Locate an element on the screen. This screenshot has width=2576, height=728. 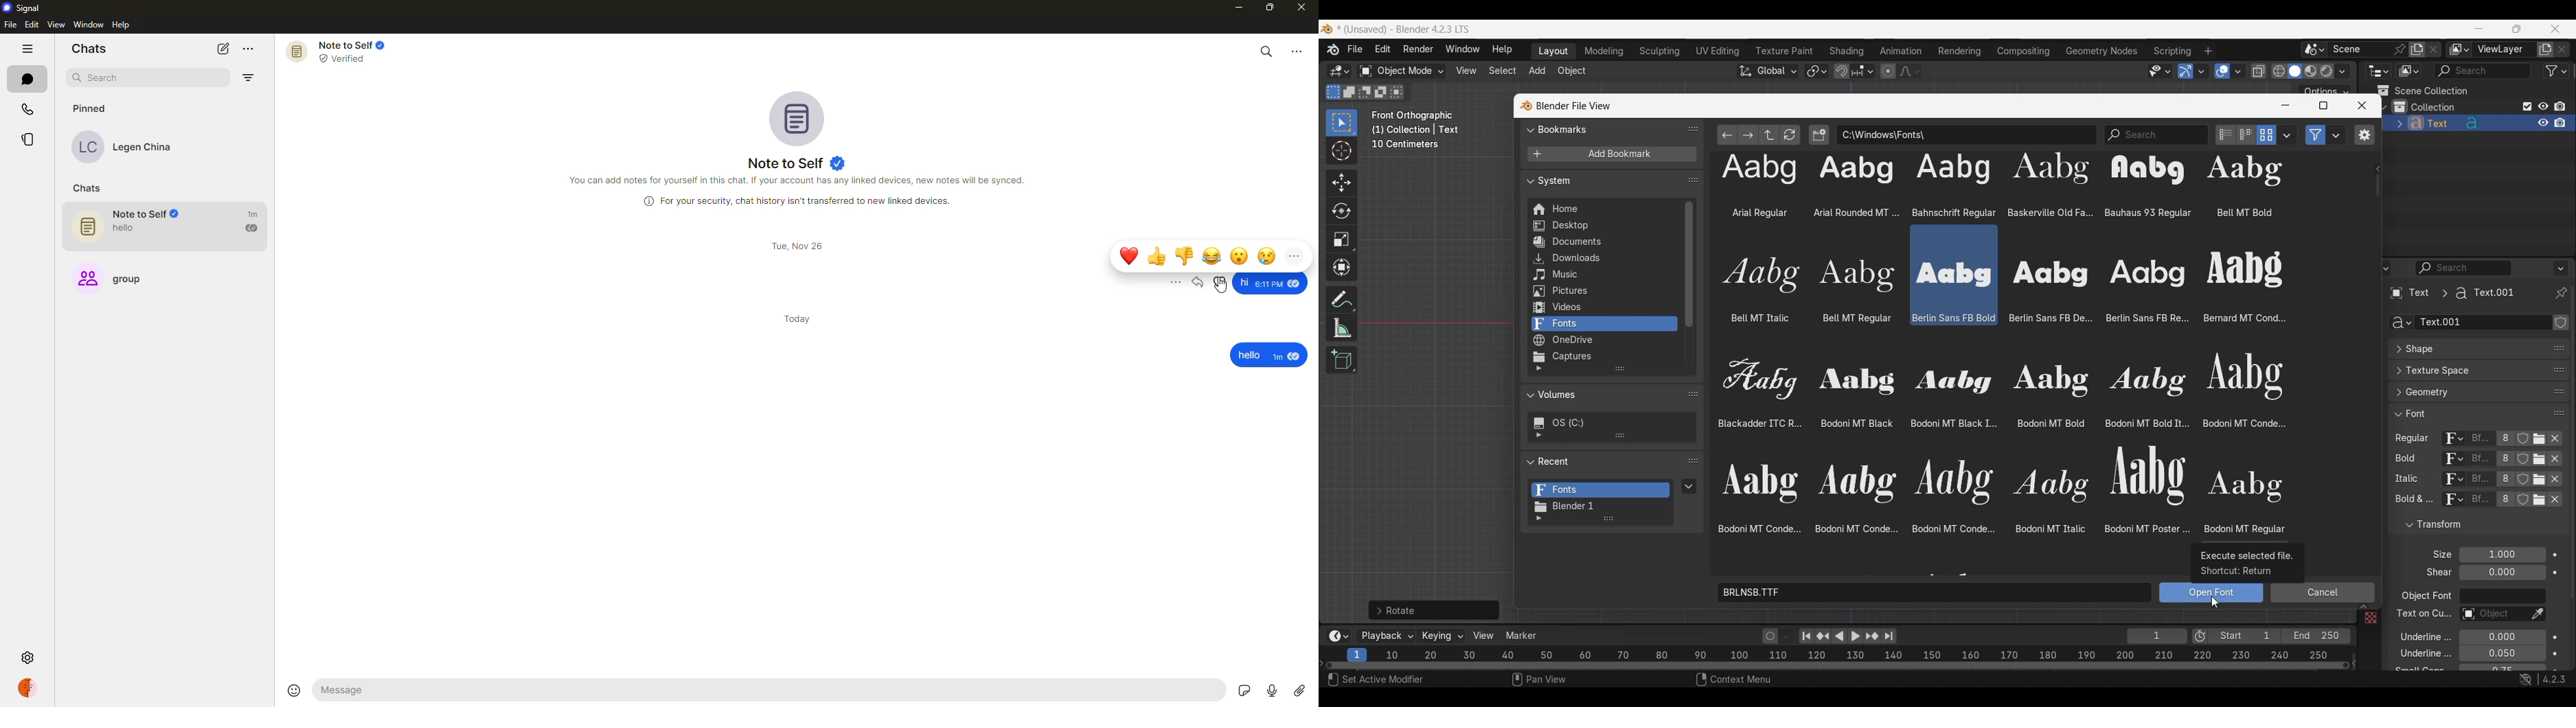
Object font is located at coordinates (2502, 596).